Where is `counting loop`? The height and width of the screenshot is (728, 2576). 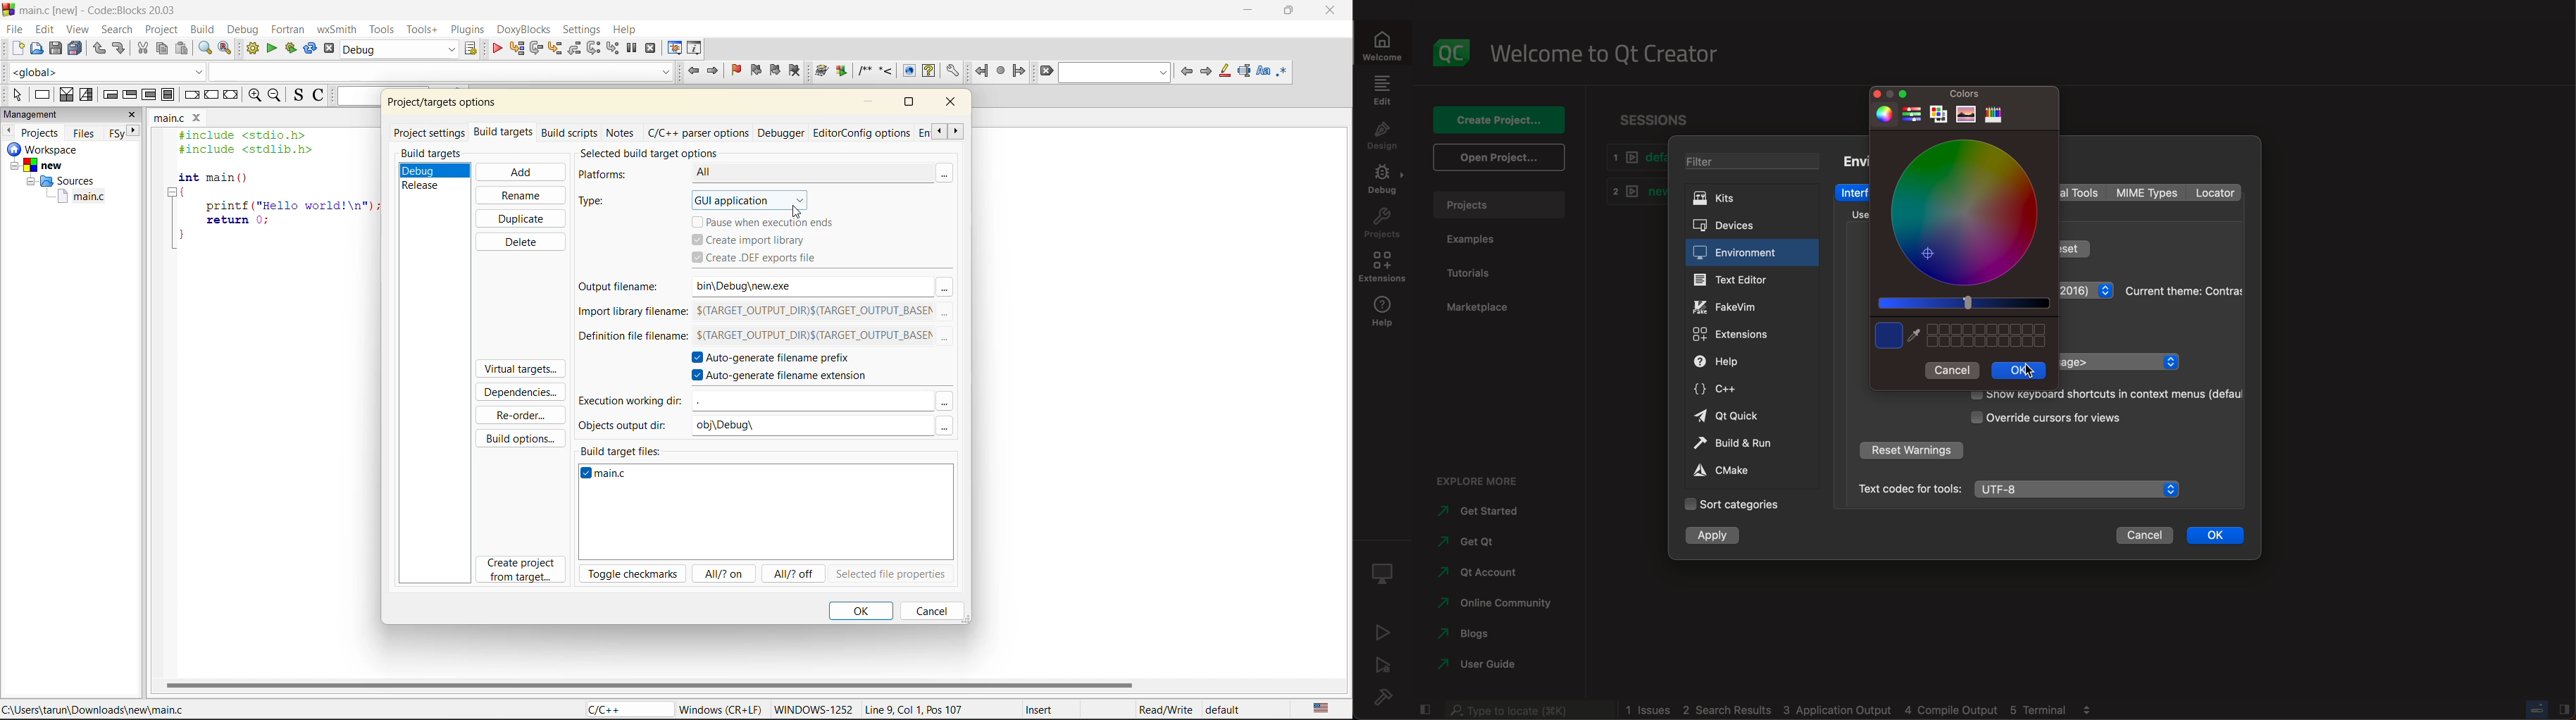 counting loop is located at coordinates (149, 96).